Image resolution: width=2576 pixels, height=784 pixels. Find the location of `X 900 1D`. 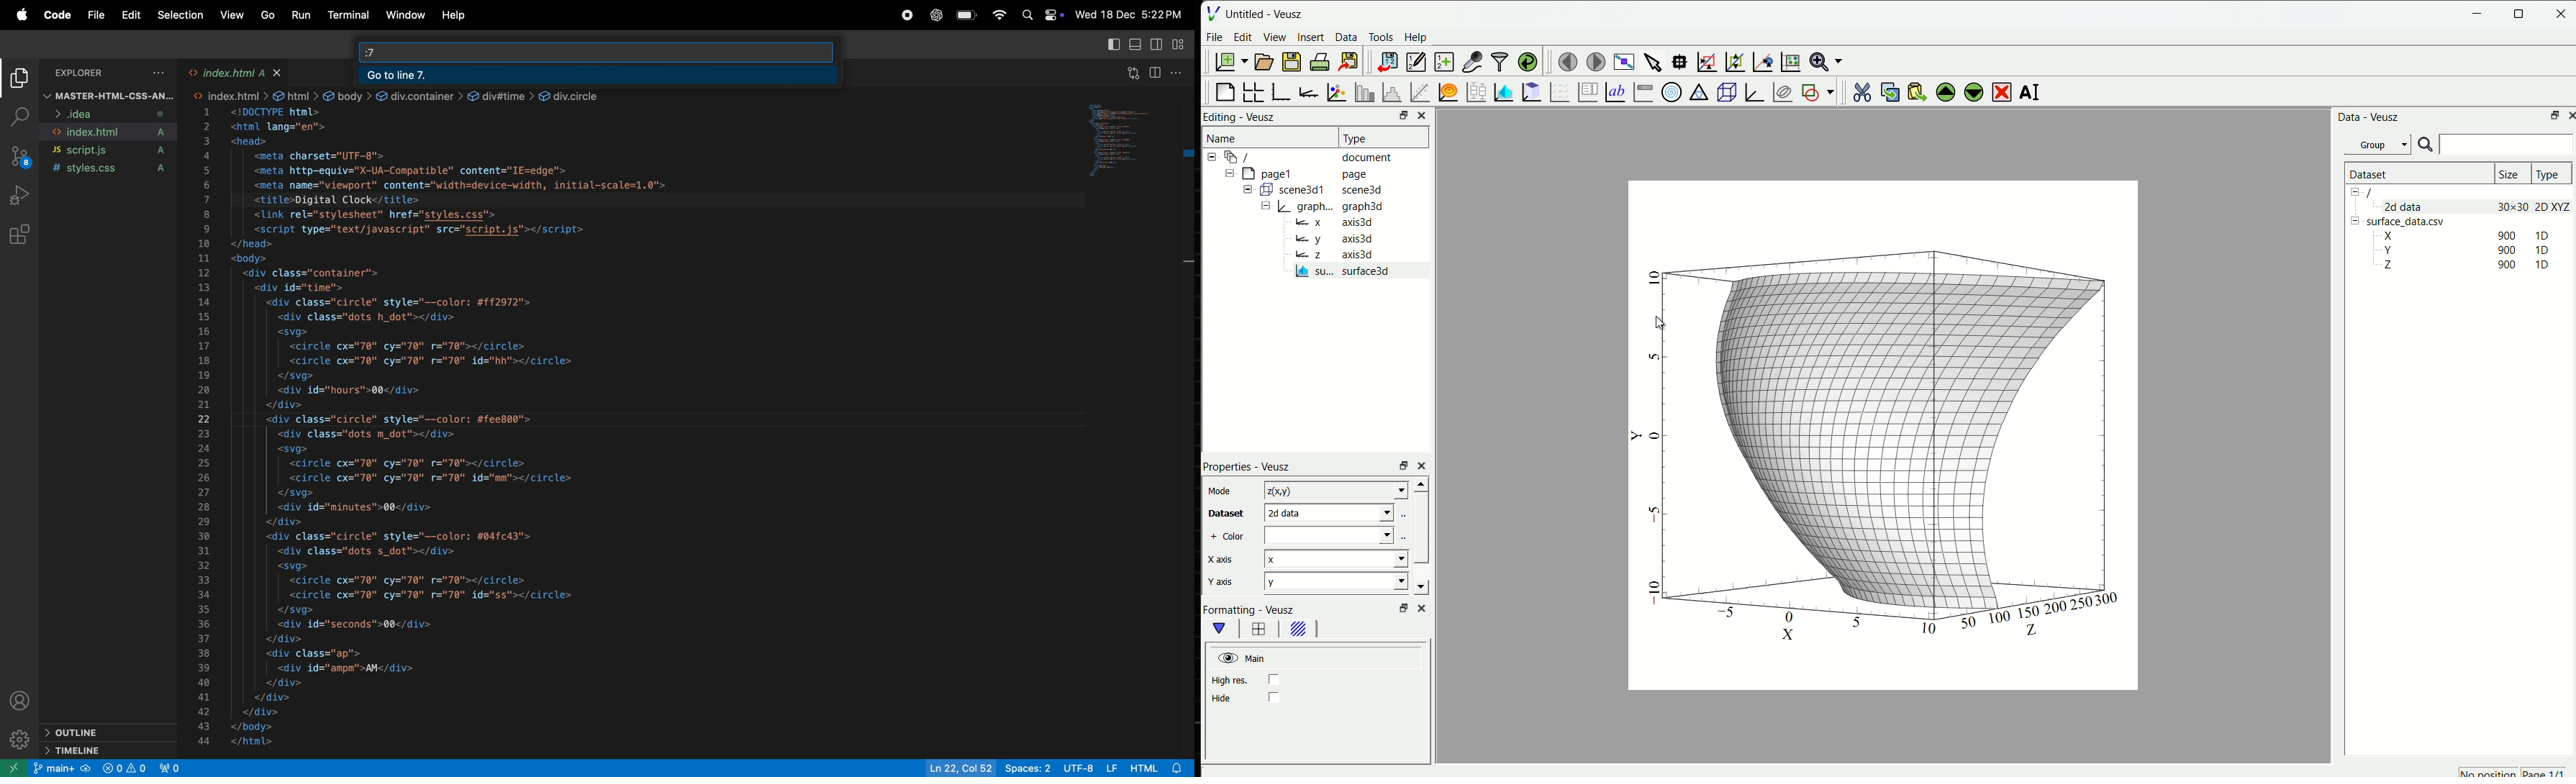

X 900 1D is located at coordinates (2462, 235).